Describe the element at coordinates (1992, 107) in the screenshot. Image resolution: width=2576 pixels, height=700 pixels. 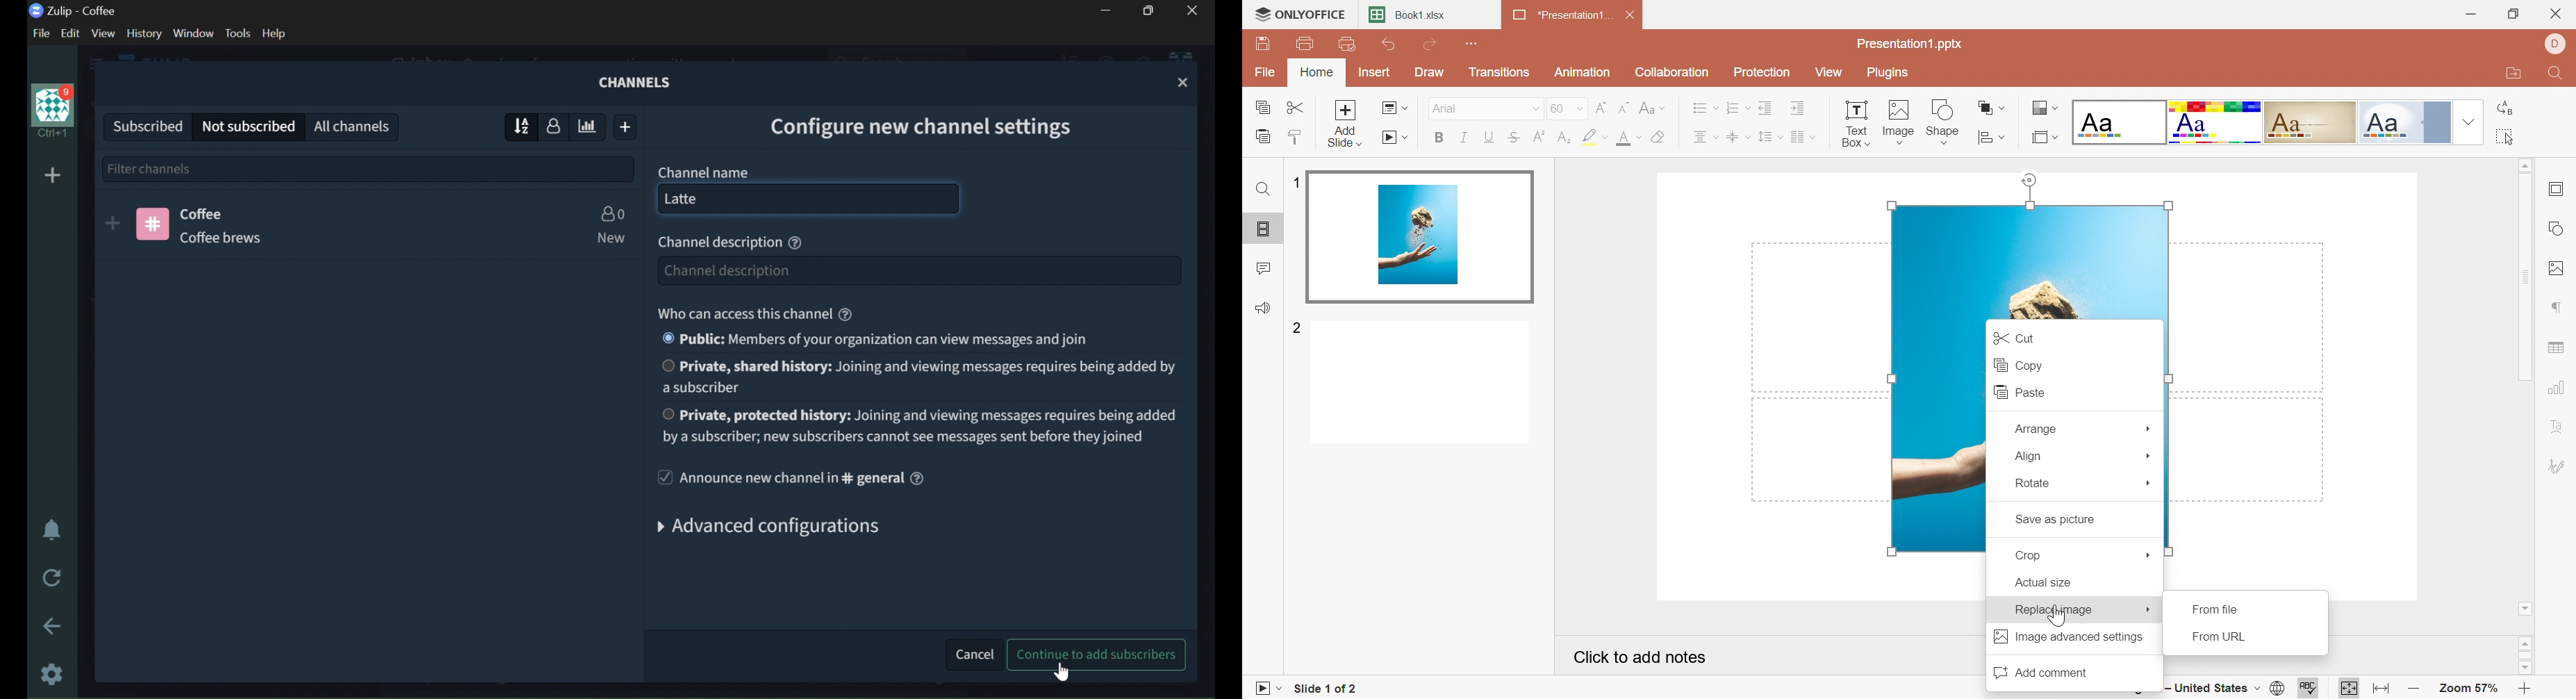
I see `Align shape` at that location.